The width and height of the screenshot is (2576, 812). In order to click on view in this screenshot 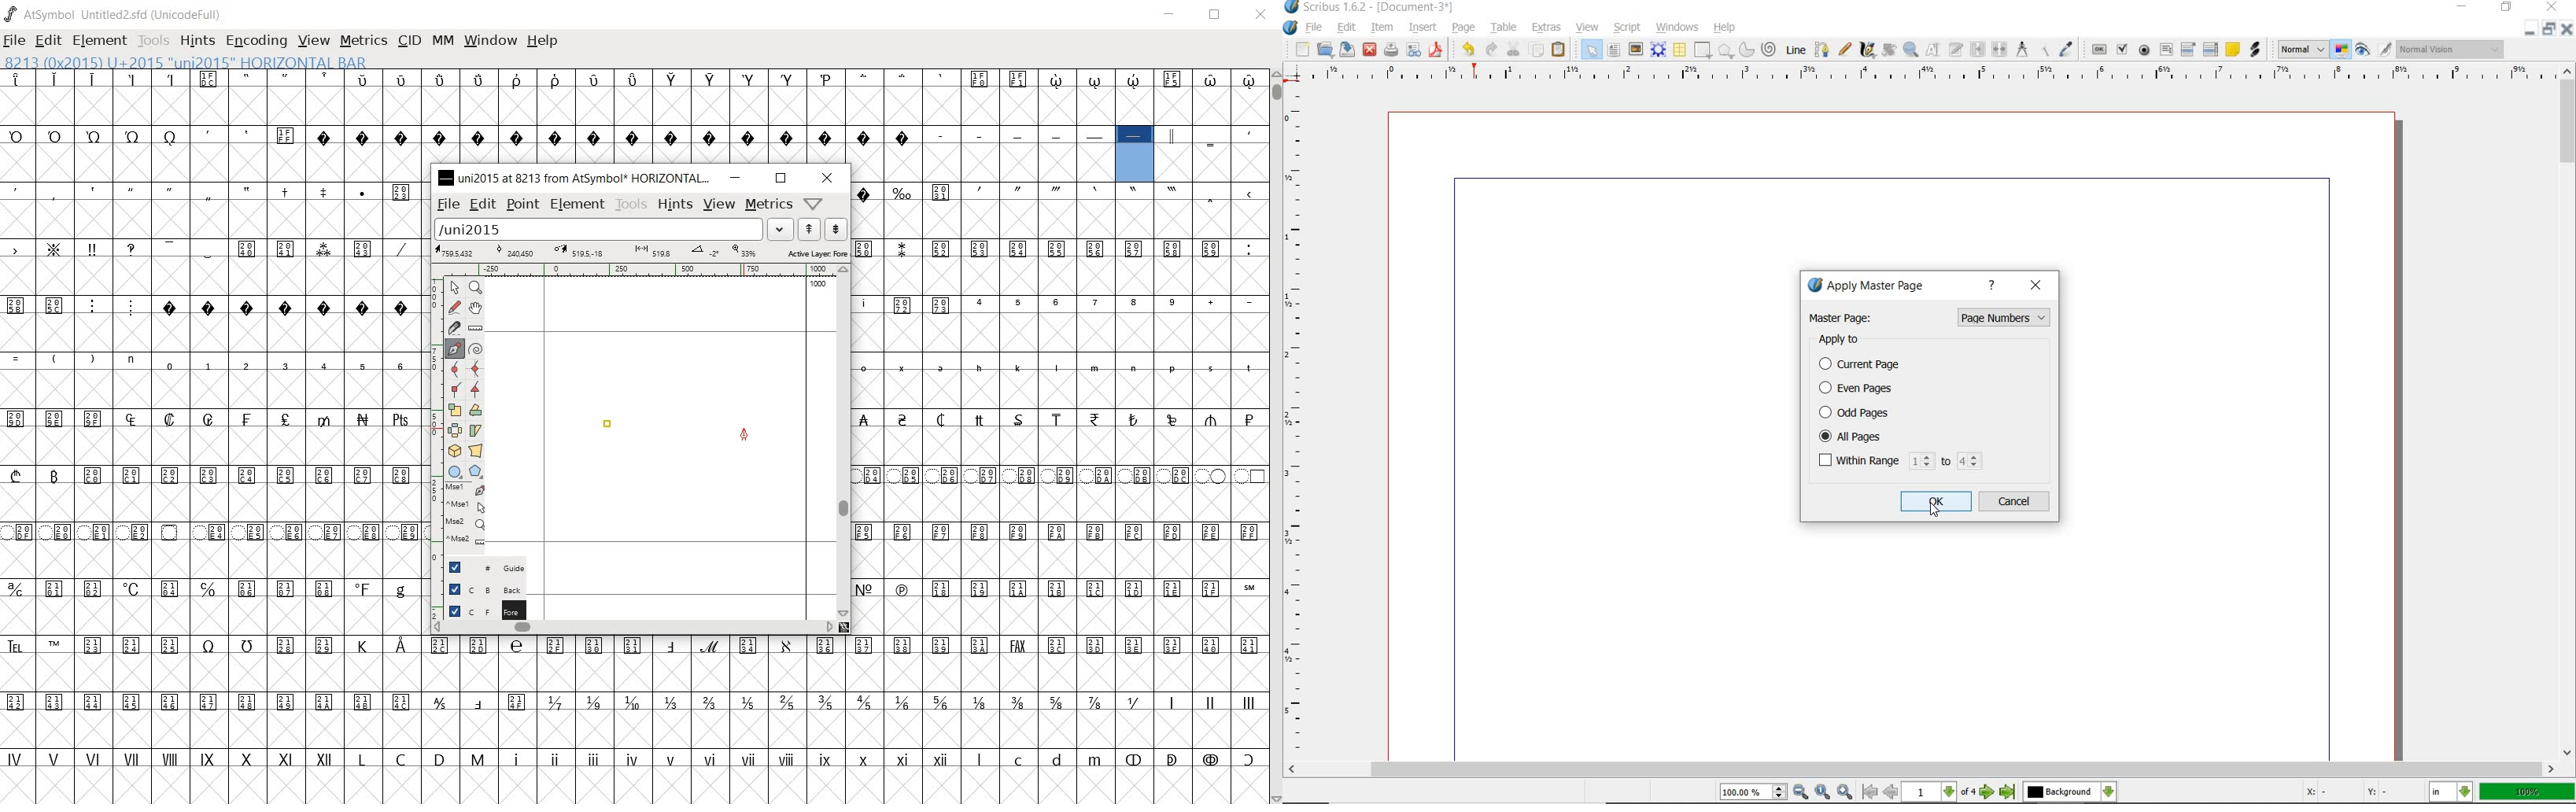, I will do `click(718, 205)`.